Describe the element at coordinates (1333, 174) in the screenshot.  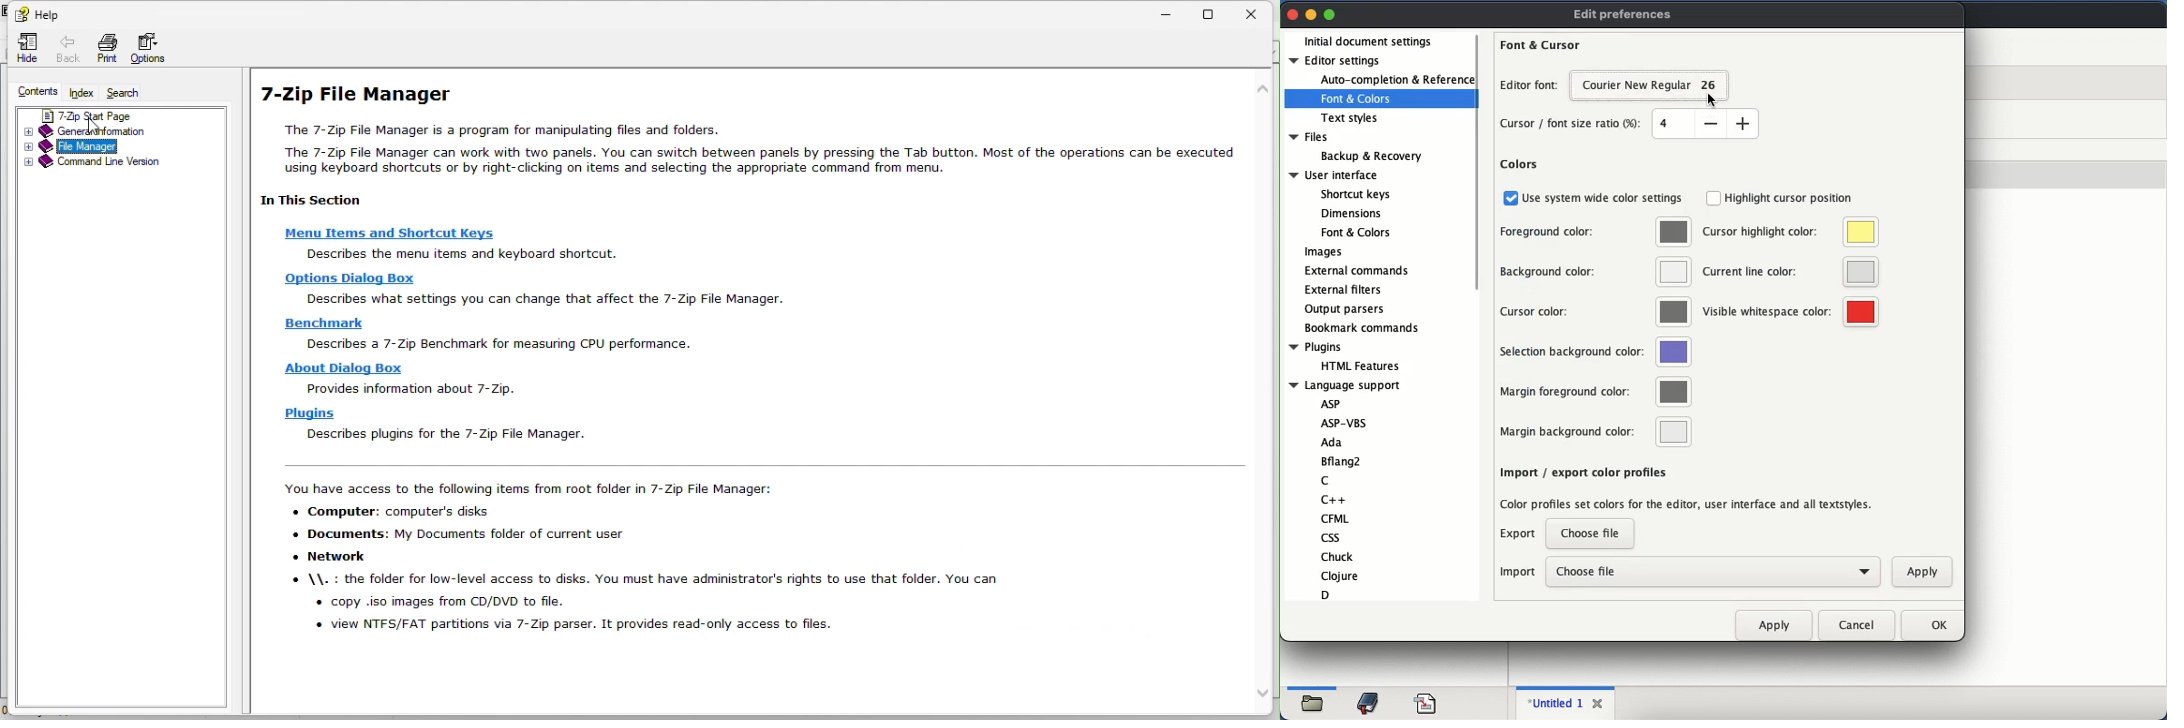
I see `User interface` at that location.